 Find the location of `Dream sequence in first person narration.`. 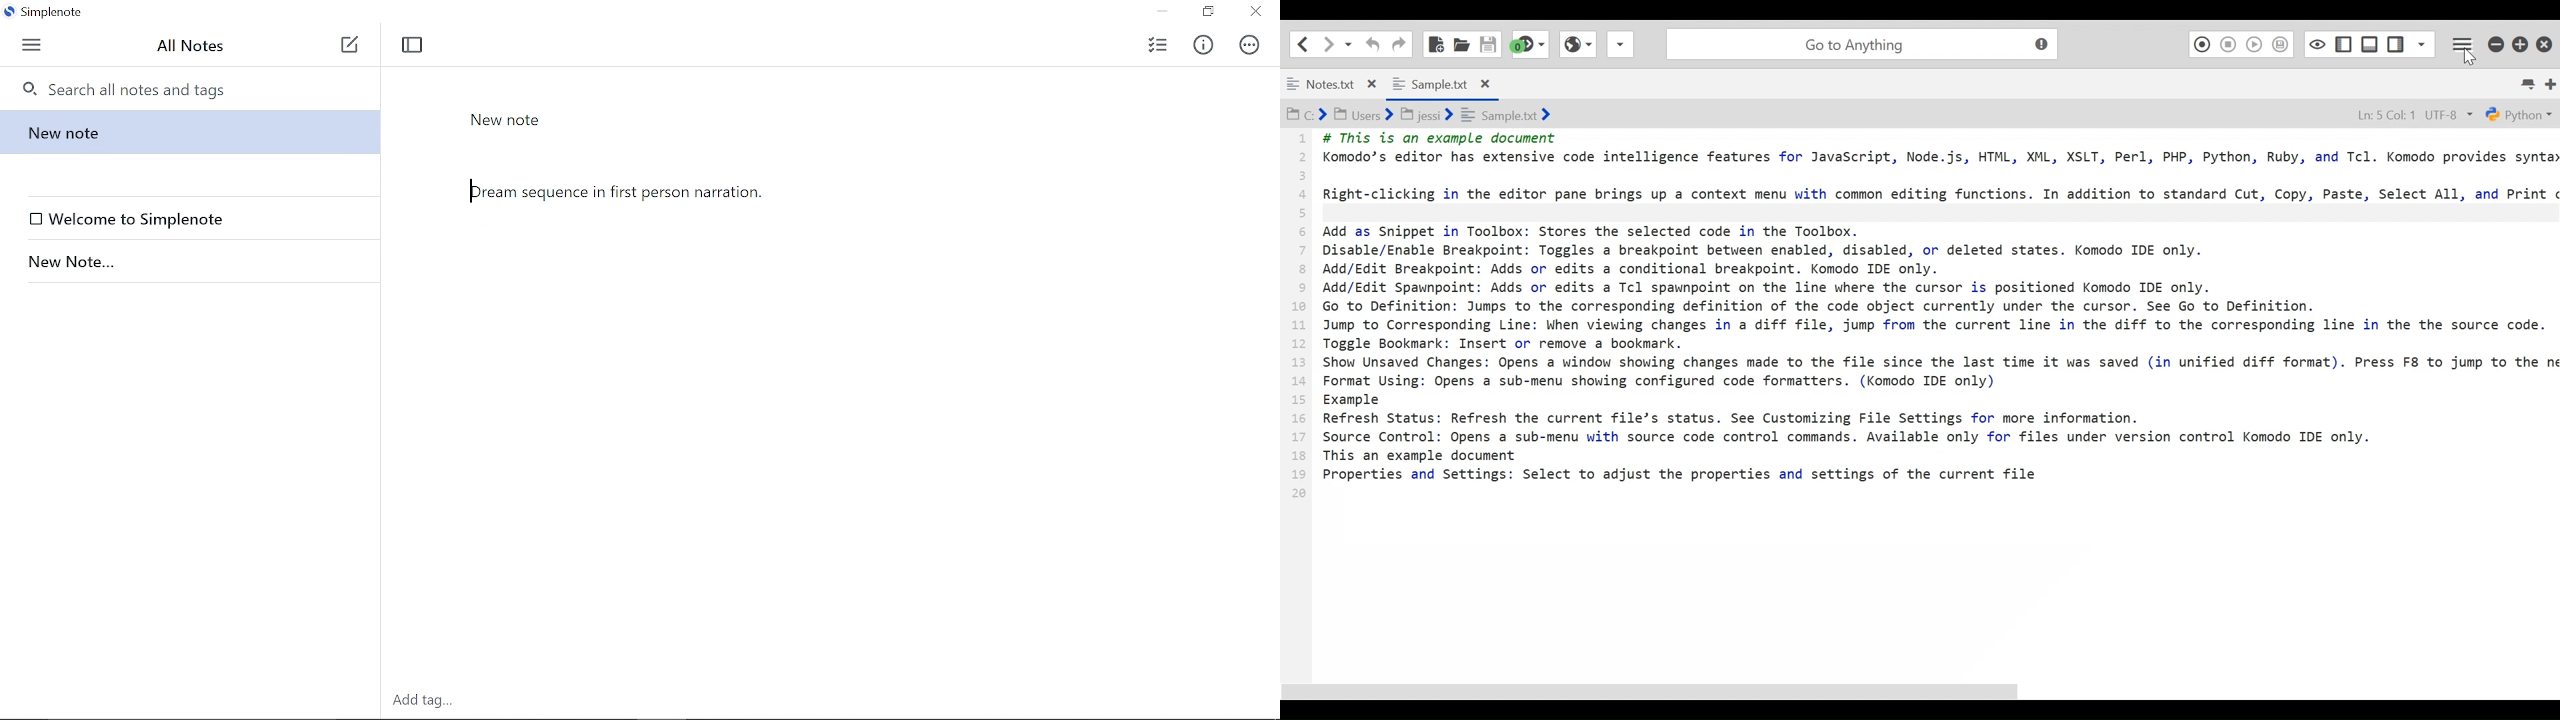

Dream sequence in first person narration. is located at coordinates (834, 344).